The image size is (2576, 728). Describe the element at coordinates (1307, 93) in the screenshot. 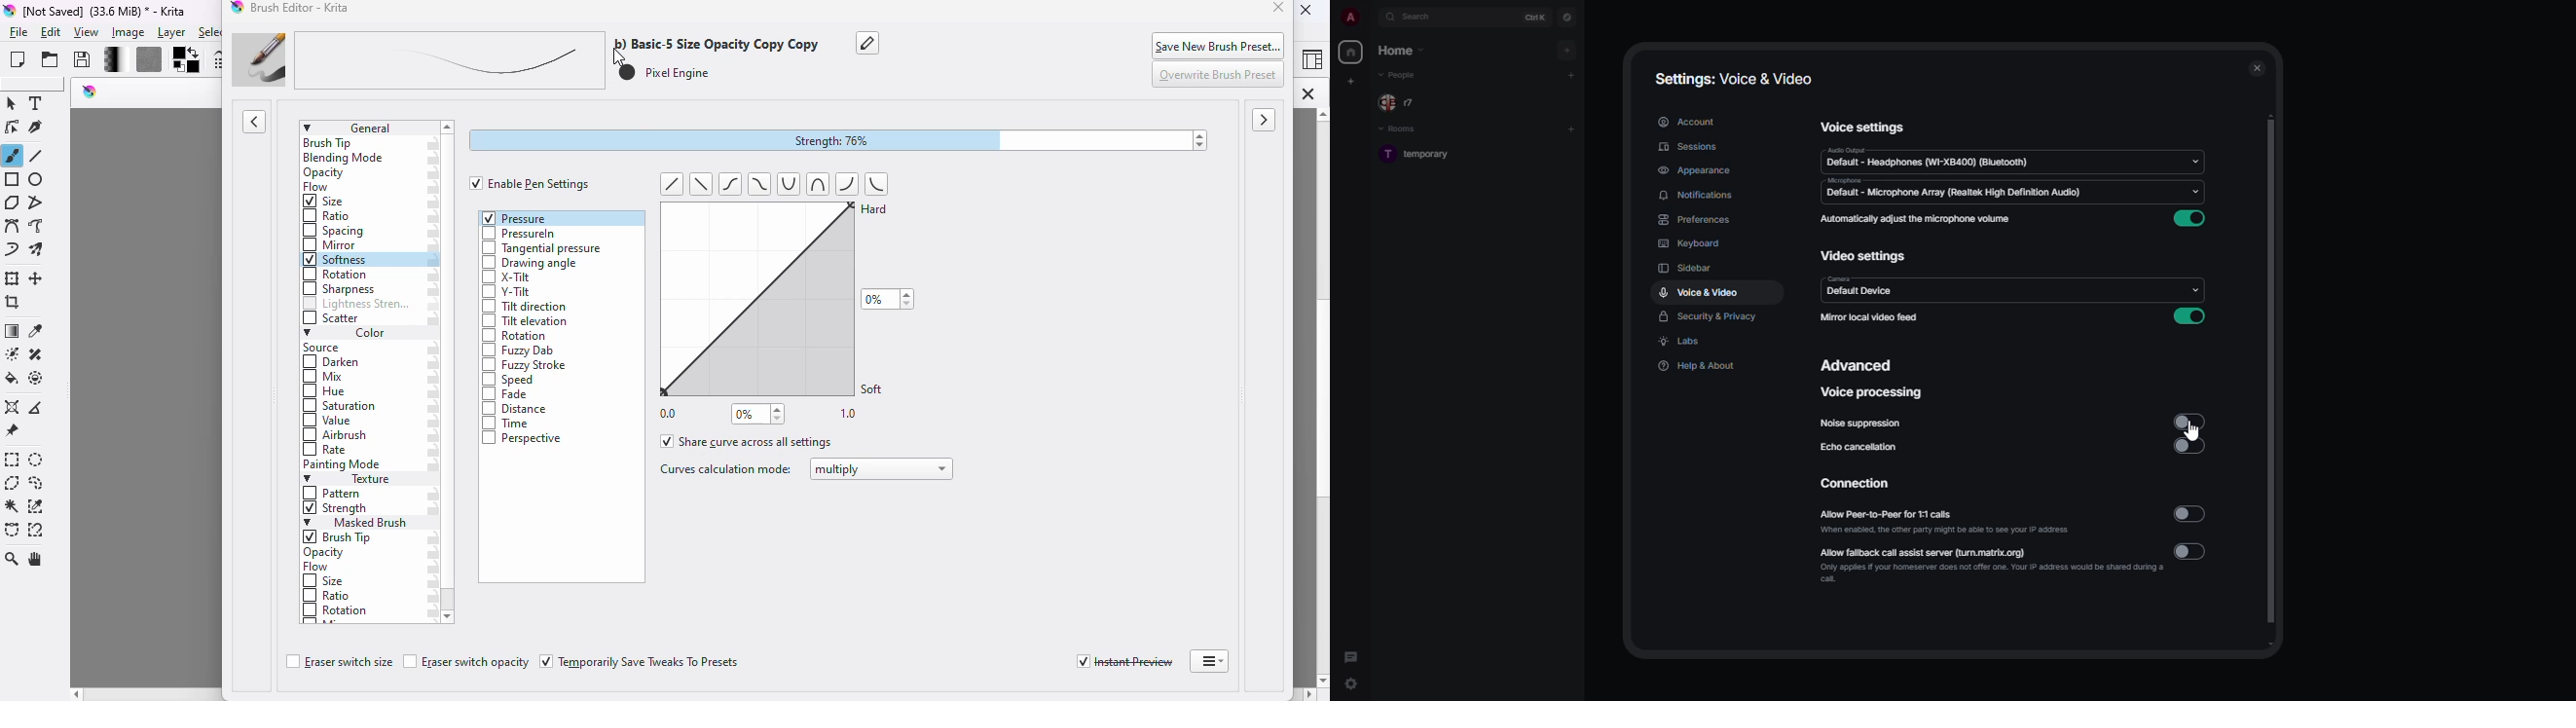

I see `close tab` at that location.